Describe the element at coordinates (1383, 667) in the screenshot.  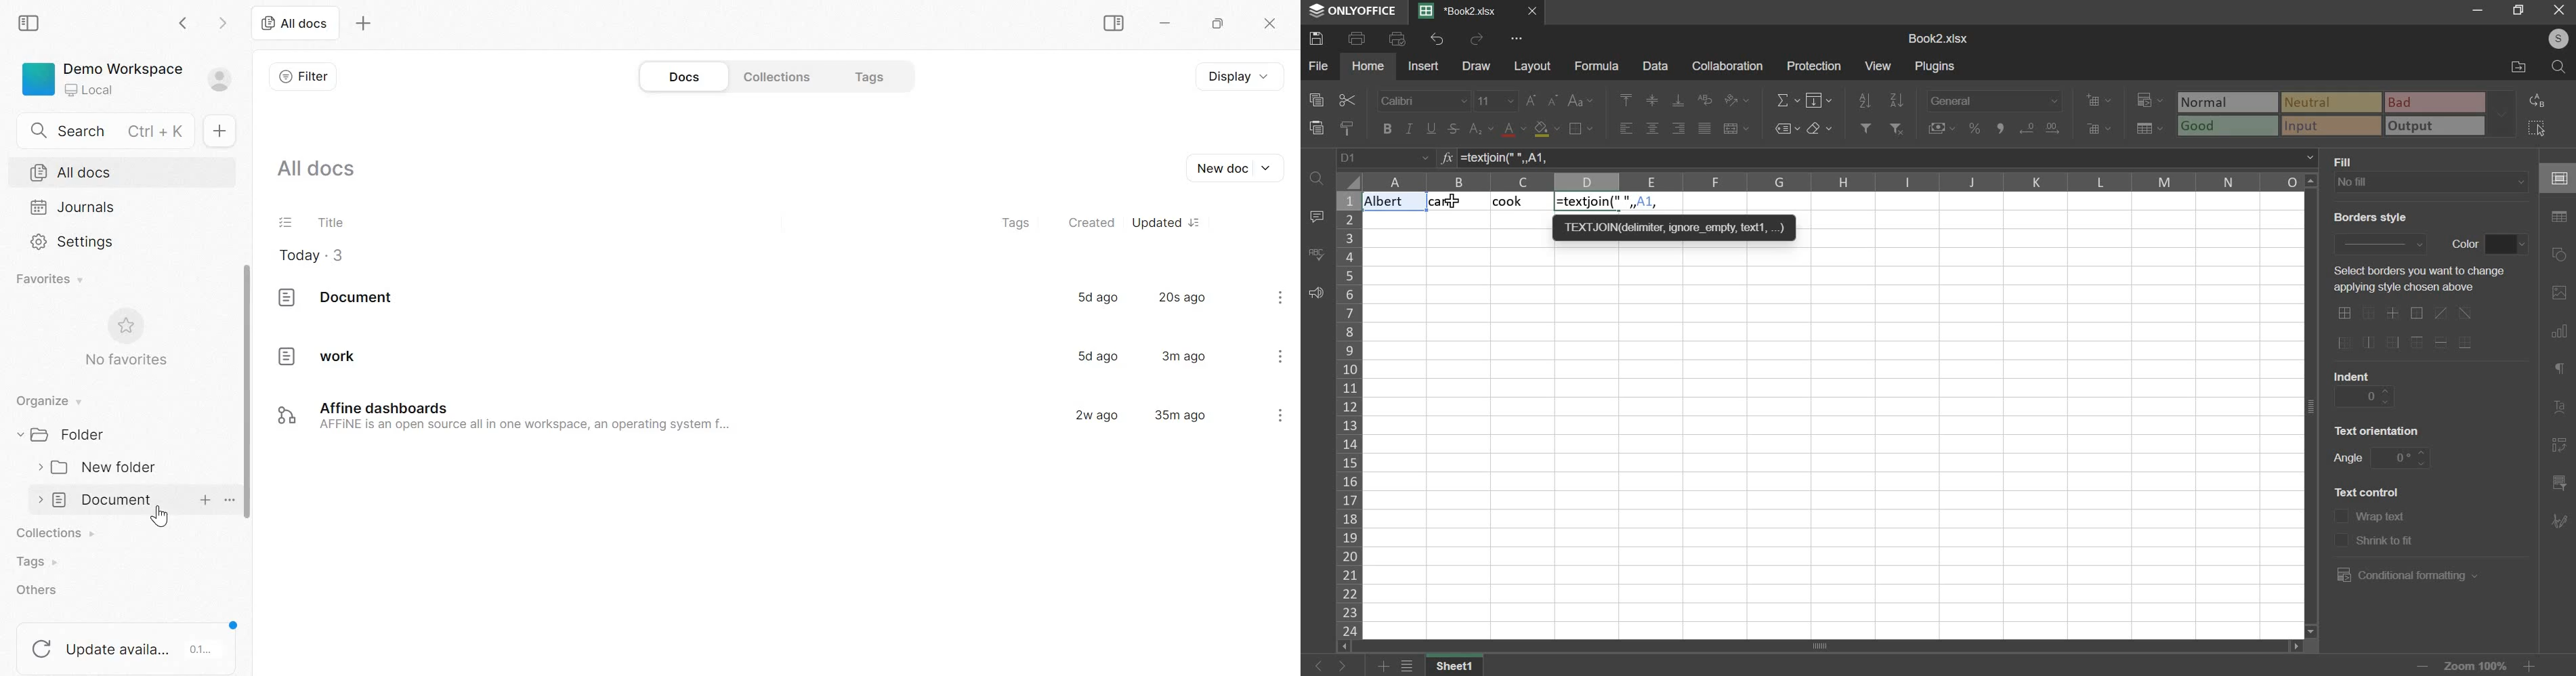
I see `add sheets` at that location.